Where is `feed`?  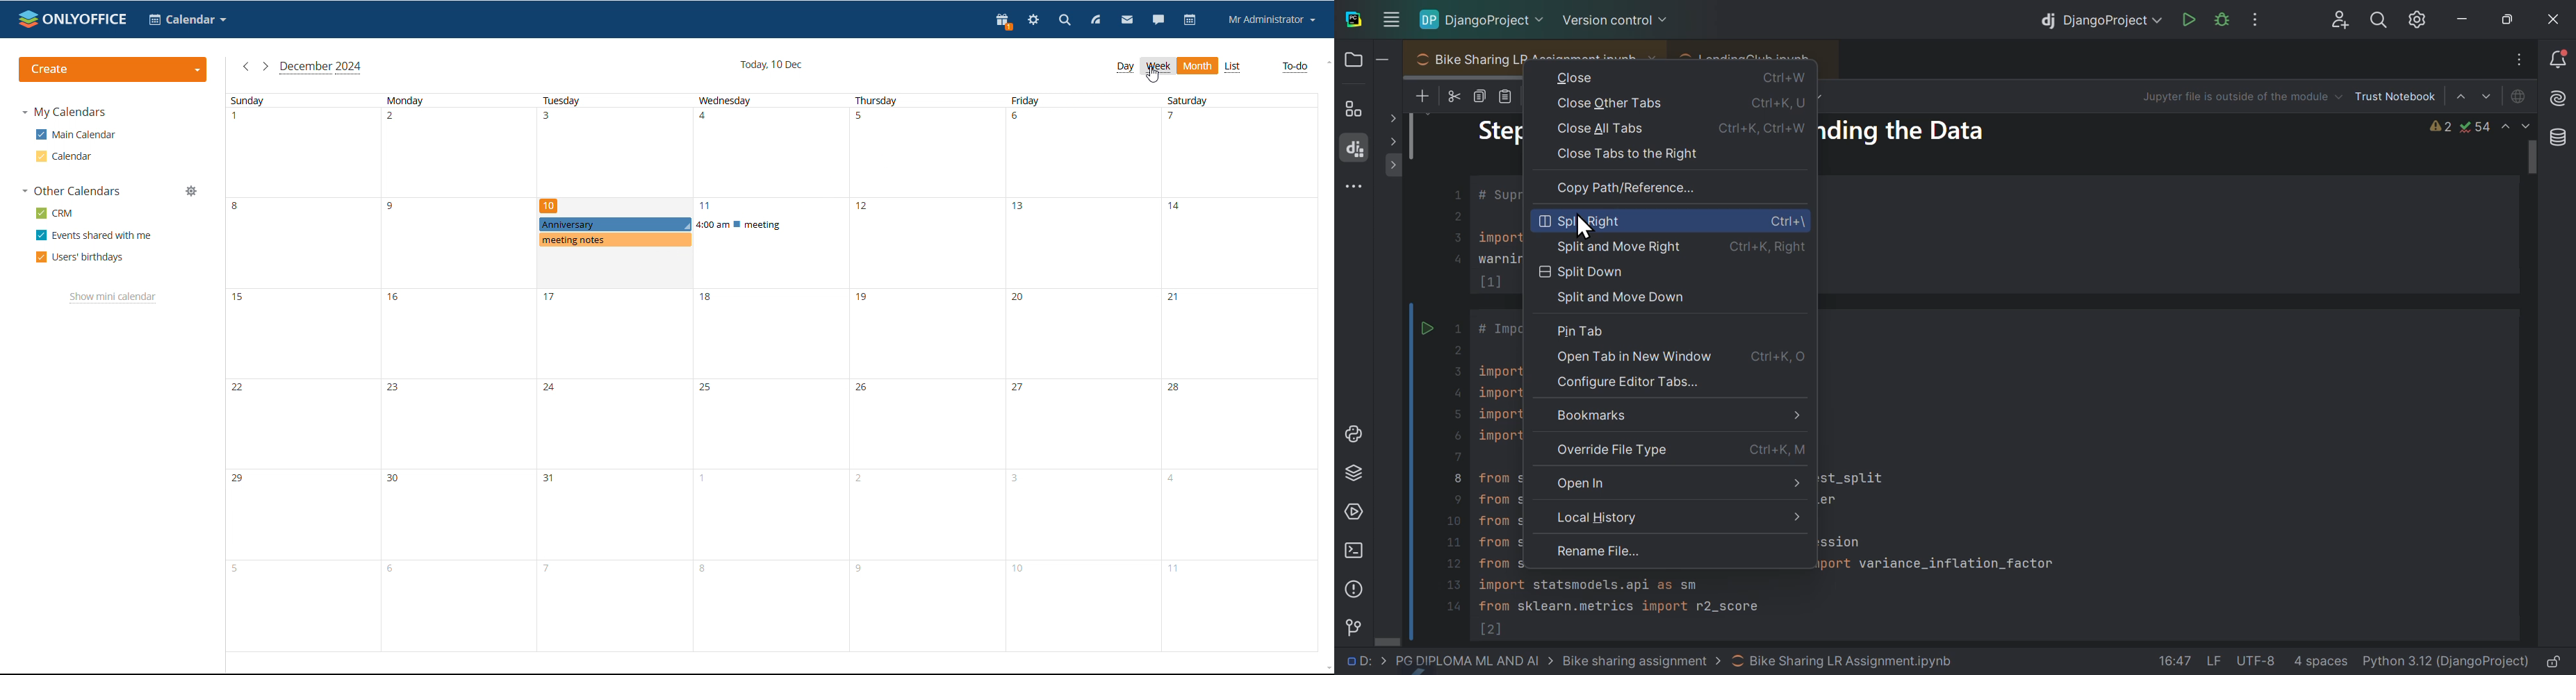
feed is located at coordinates (1097, 21).